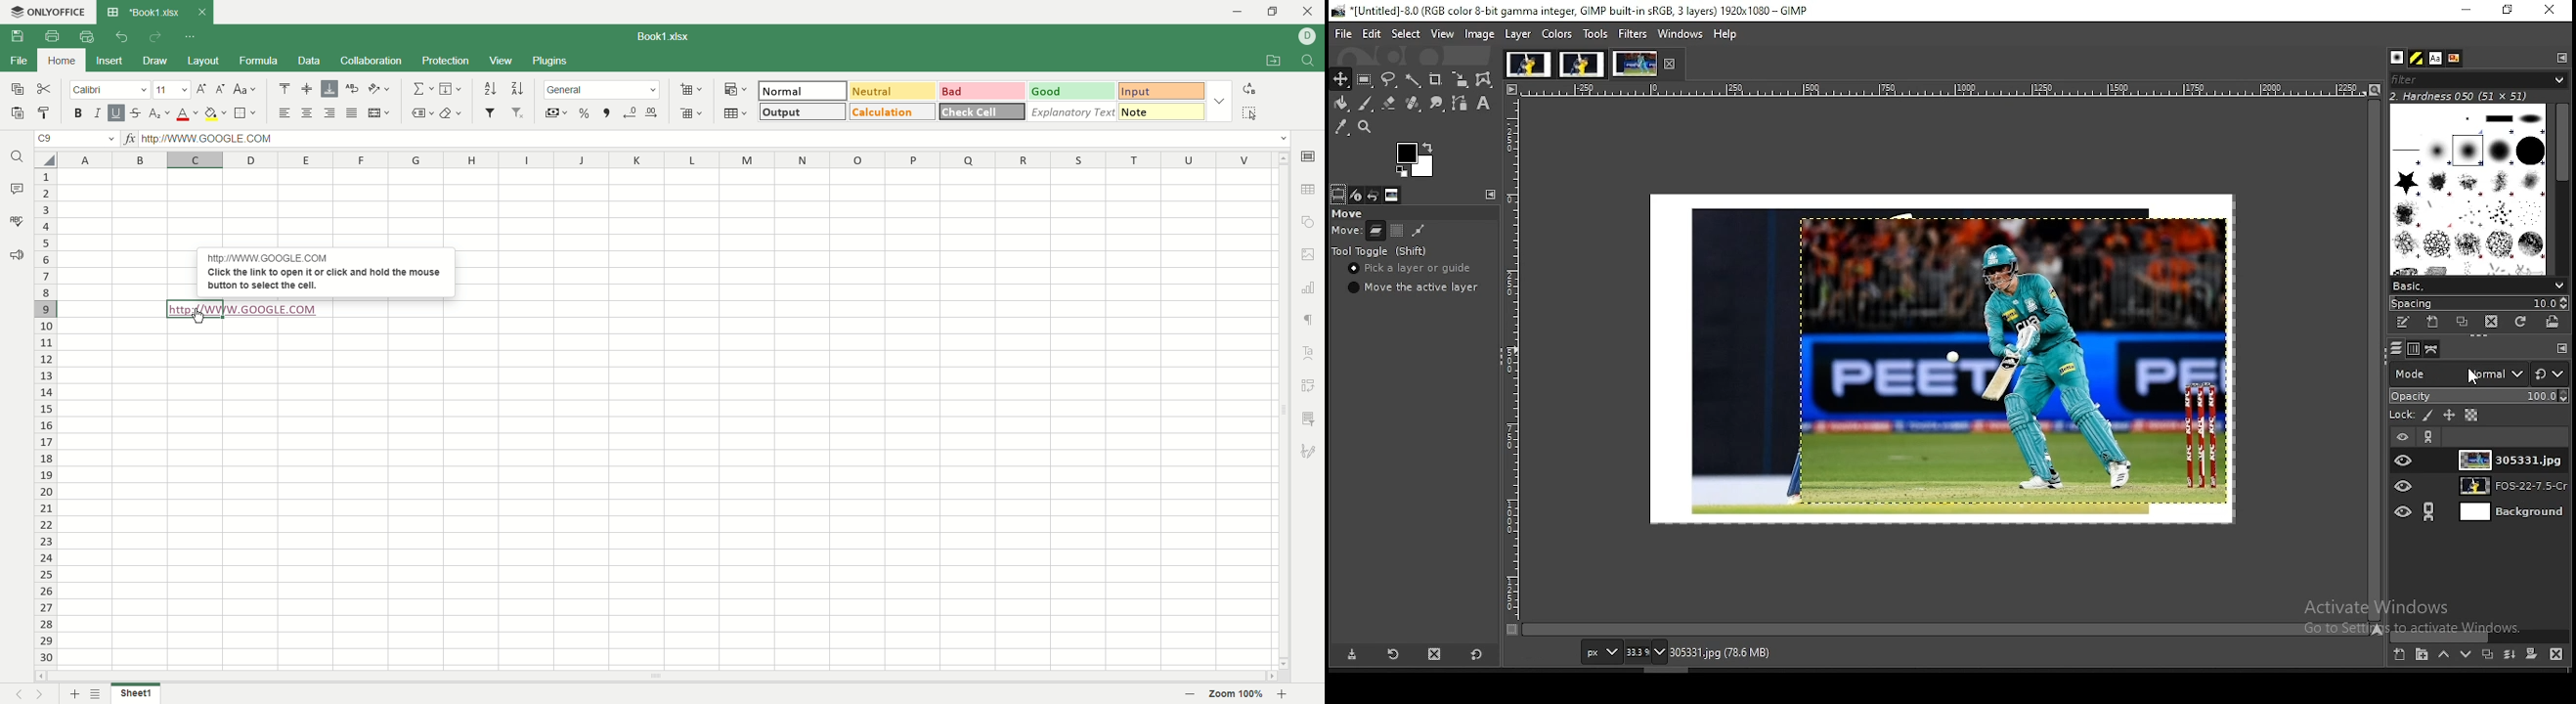  I want to click on painbucket tool, so click(1343, 103).